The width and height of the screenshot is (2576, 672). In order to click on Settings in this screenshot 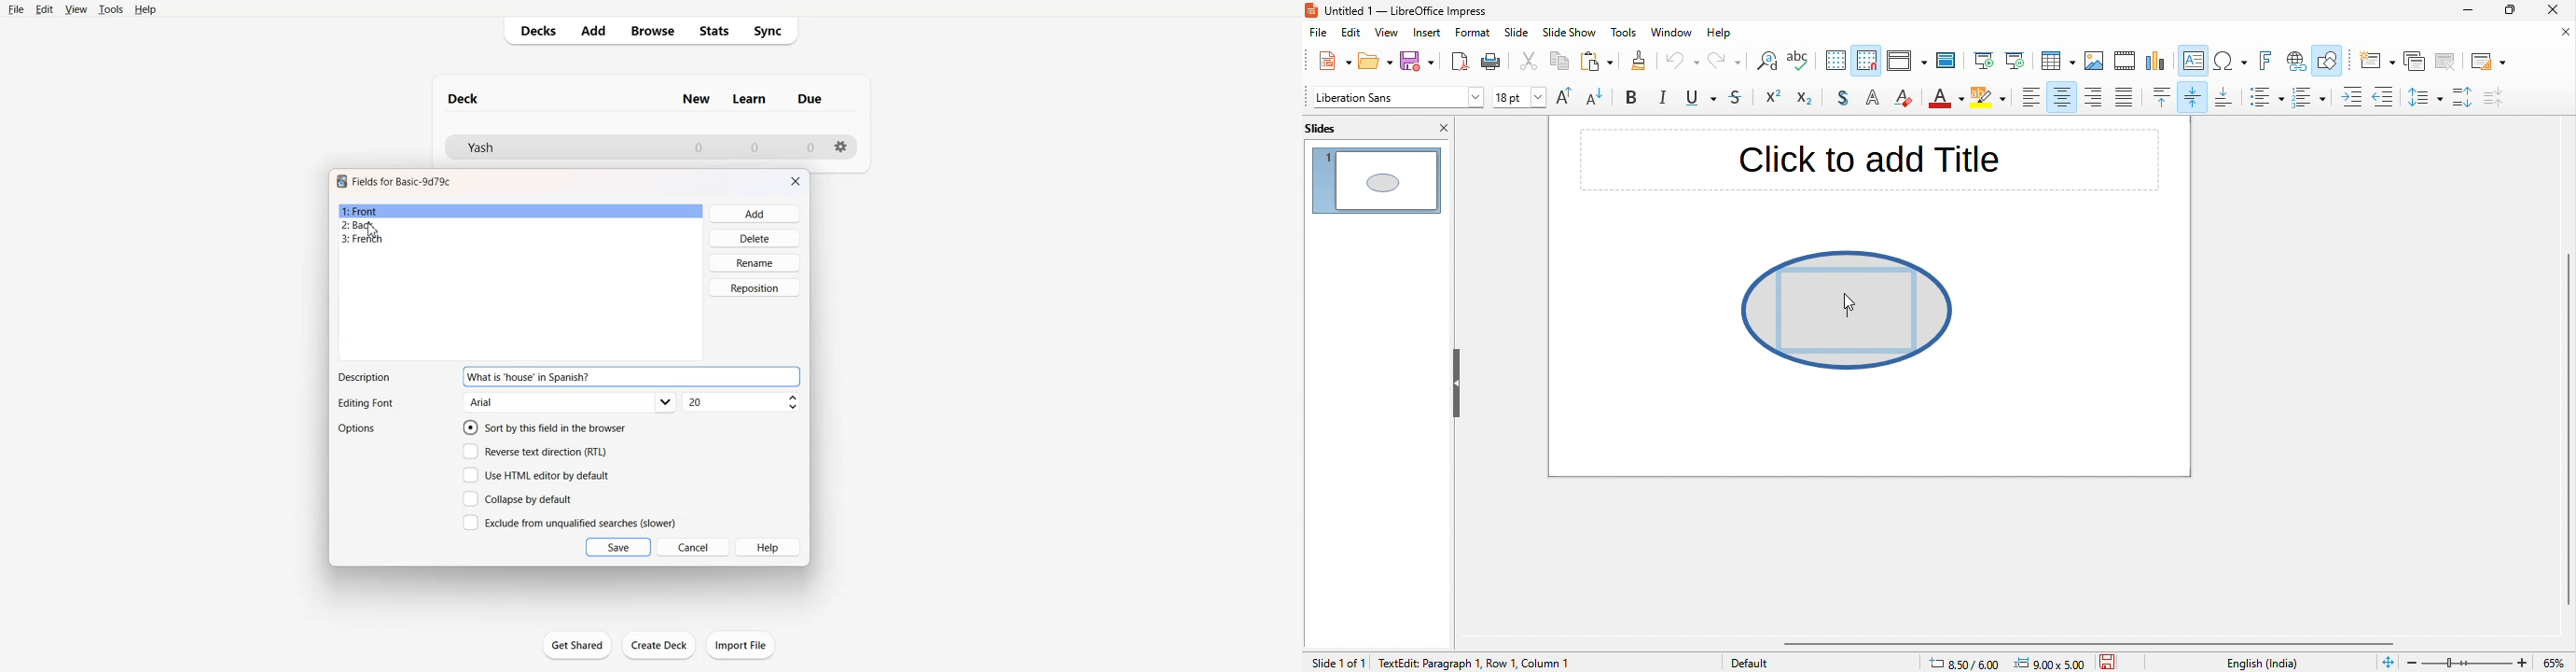, I will do `click(842, 147)`.